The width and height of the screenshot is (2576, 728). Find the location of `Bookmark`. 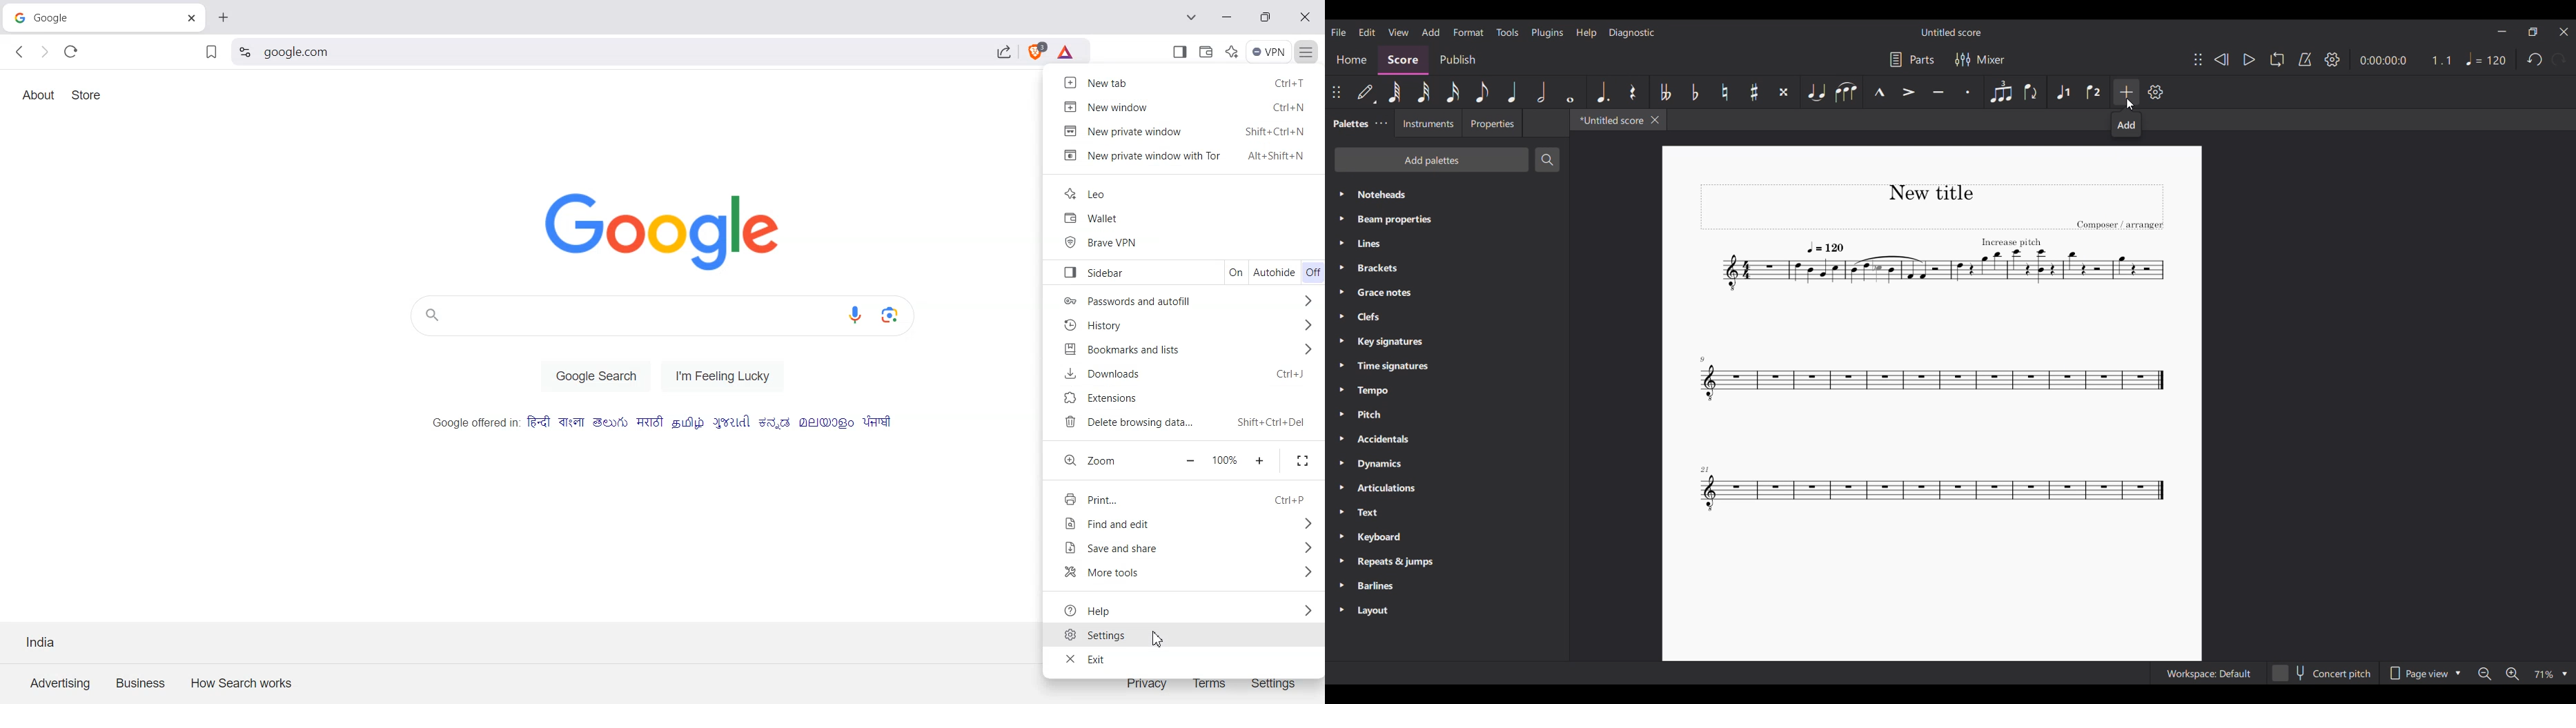

Bookmark is located at coordinates (210, 53).